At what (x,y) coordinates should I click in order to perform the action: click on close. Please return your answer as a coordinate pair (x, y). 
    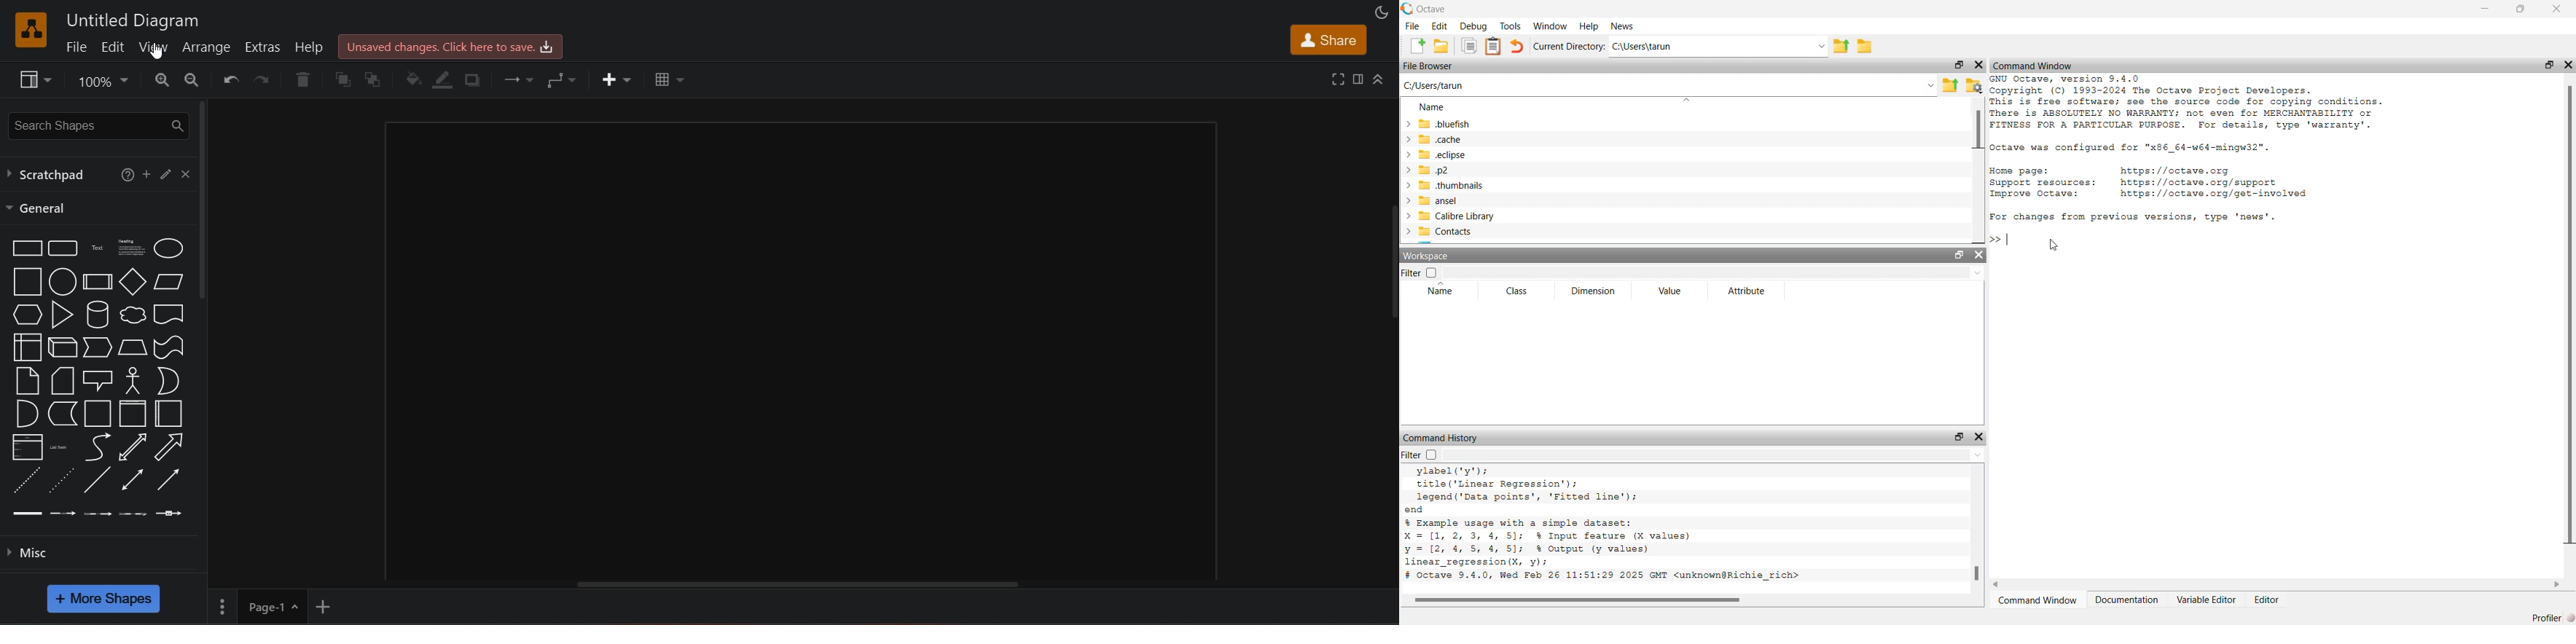
    Looking at the image, I should click on (187, 174).